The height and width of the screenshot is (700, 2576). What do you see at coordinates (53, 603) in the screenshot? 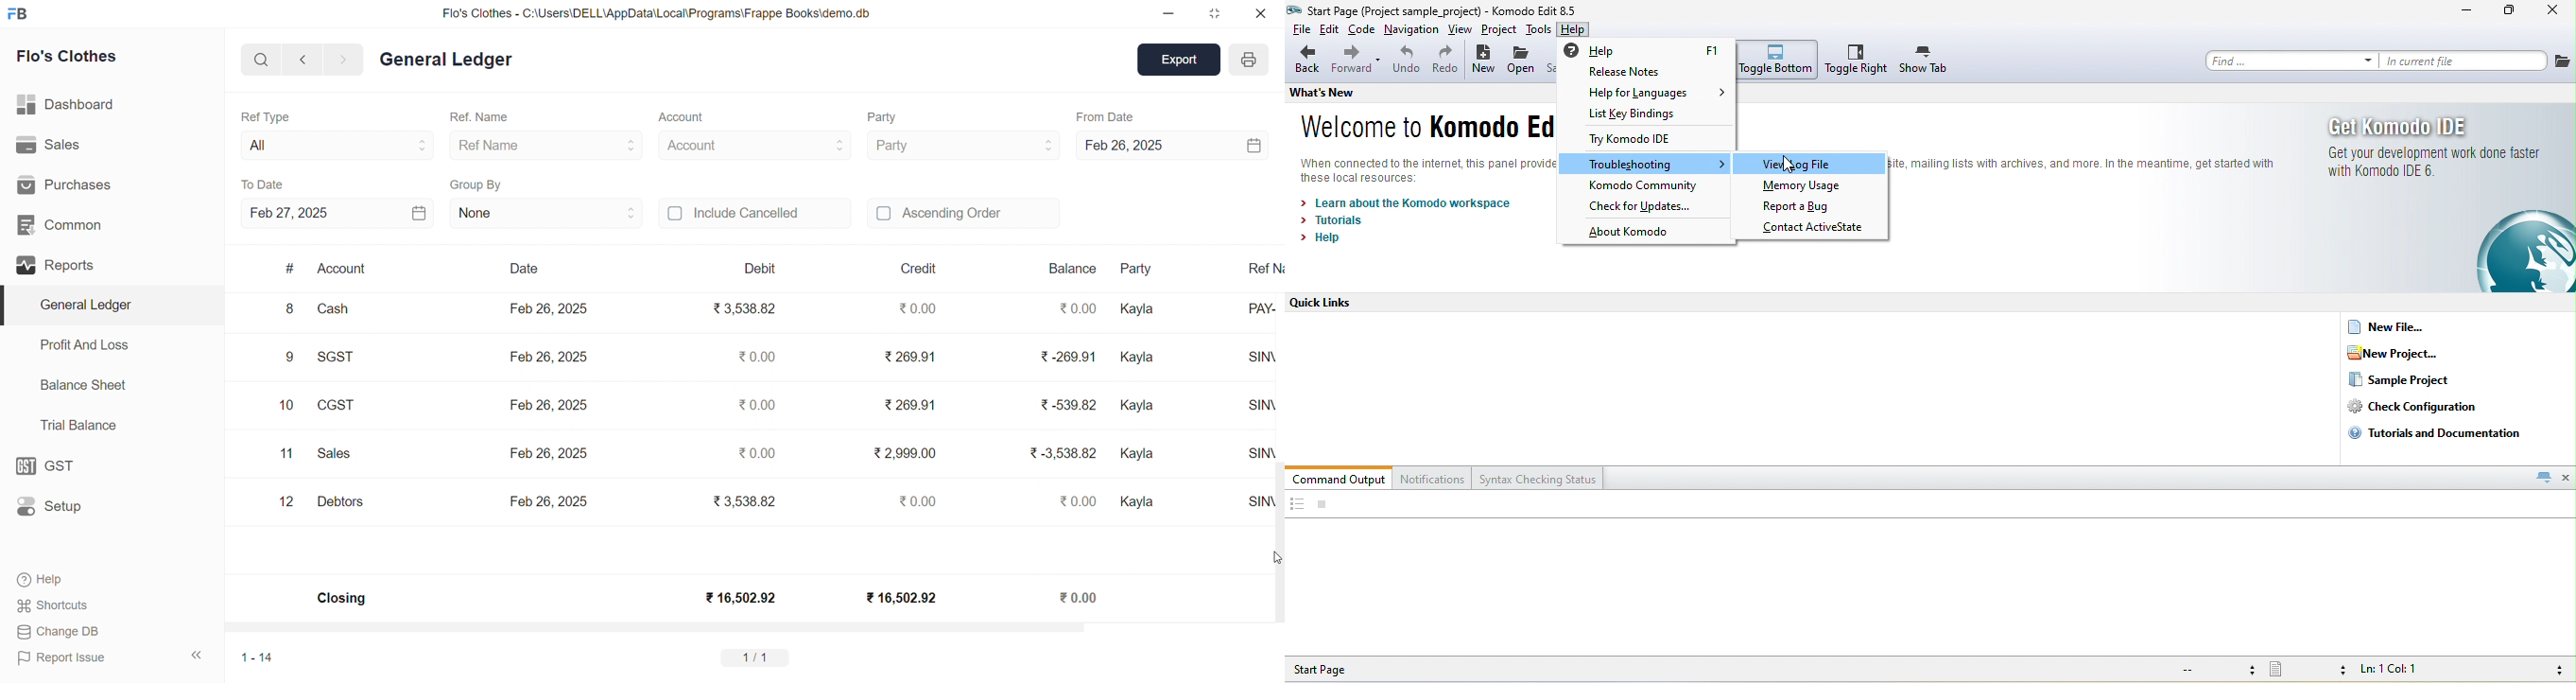
I see `Shortcuts` at bounding box center [53, 603].